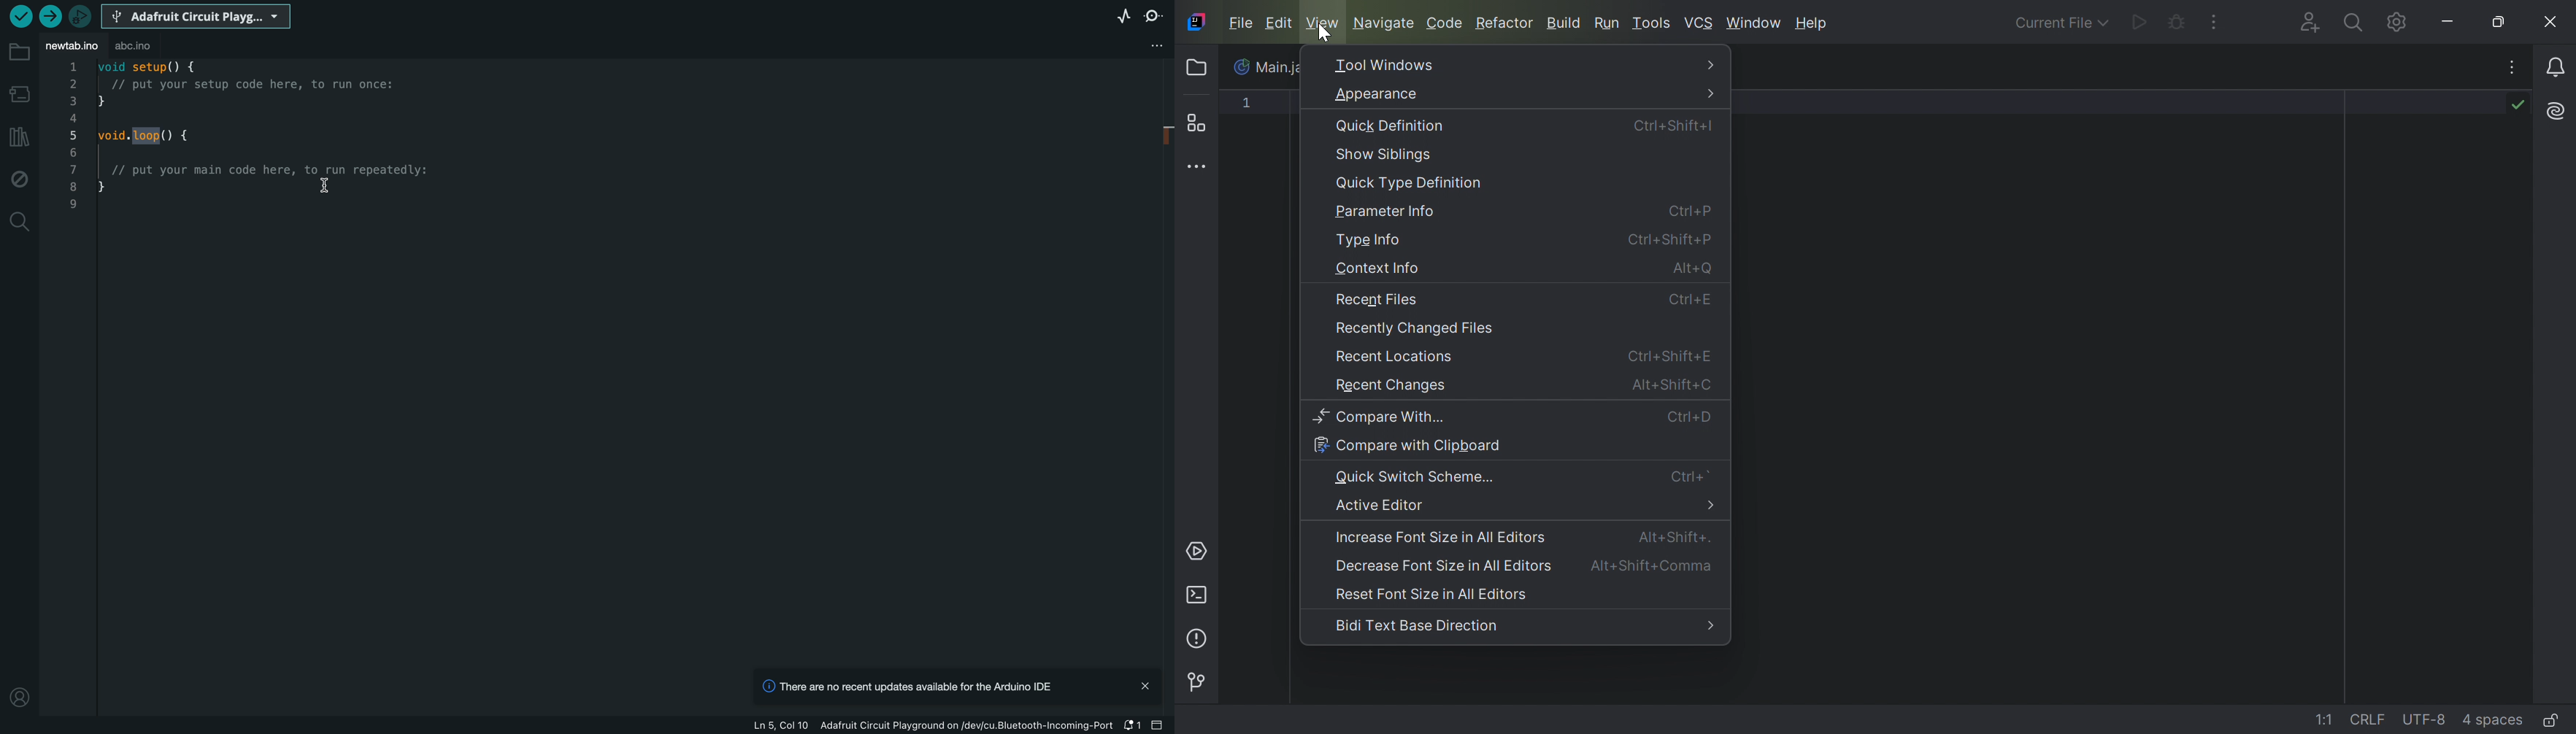  Describe the element at coordinates (1376, 300) in the screenshot. I see `Recent Files` at that location.